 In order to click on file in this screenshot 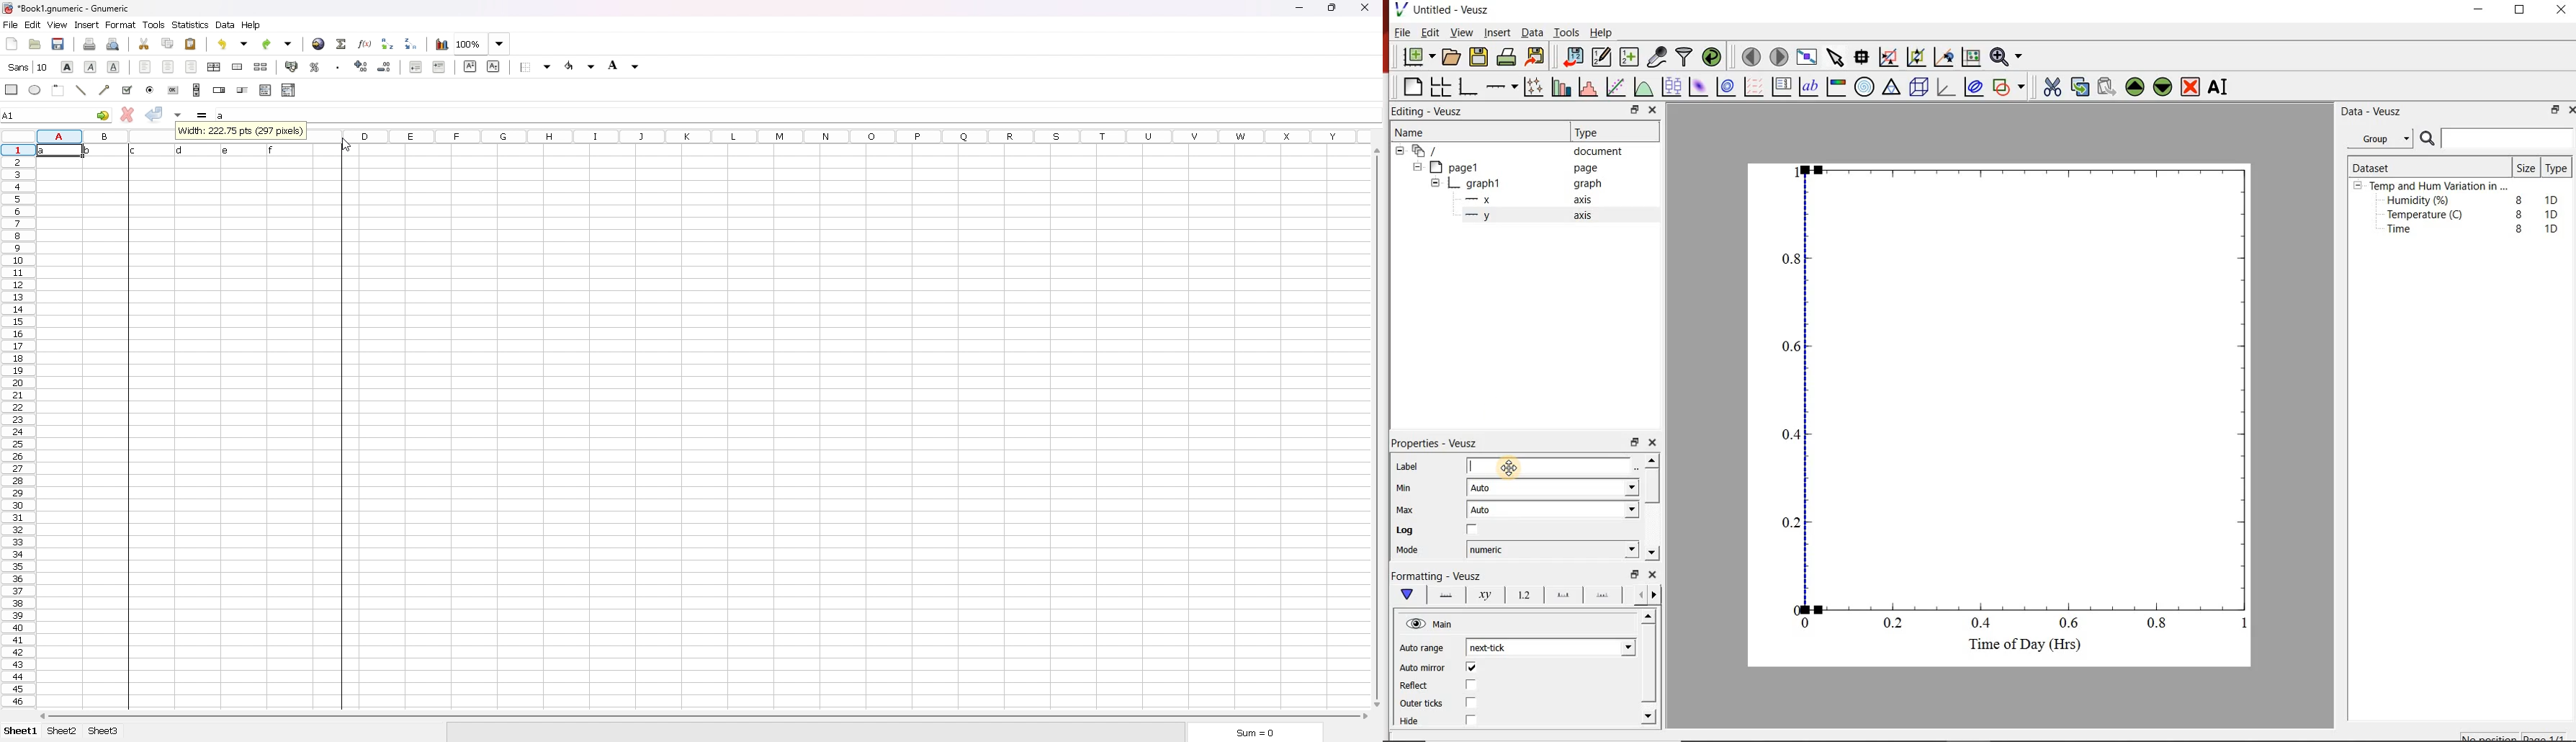, I will do `click(10, 24)`.